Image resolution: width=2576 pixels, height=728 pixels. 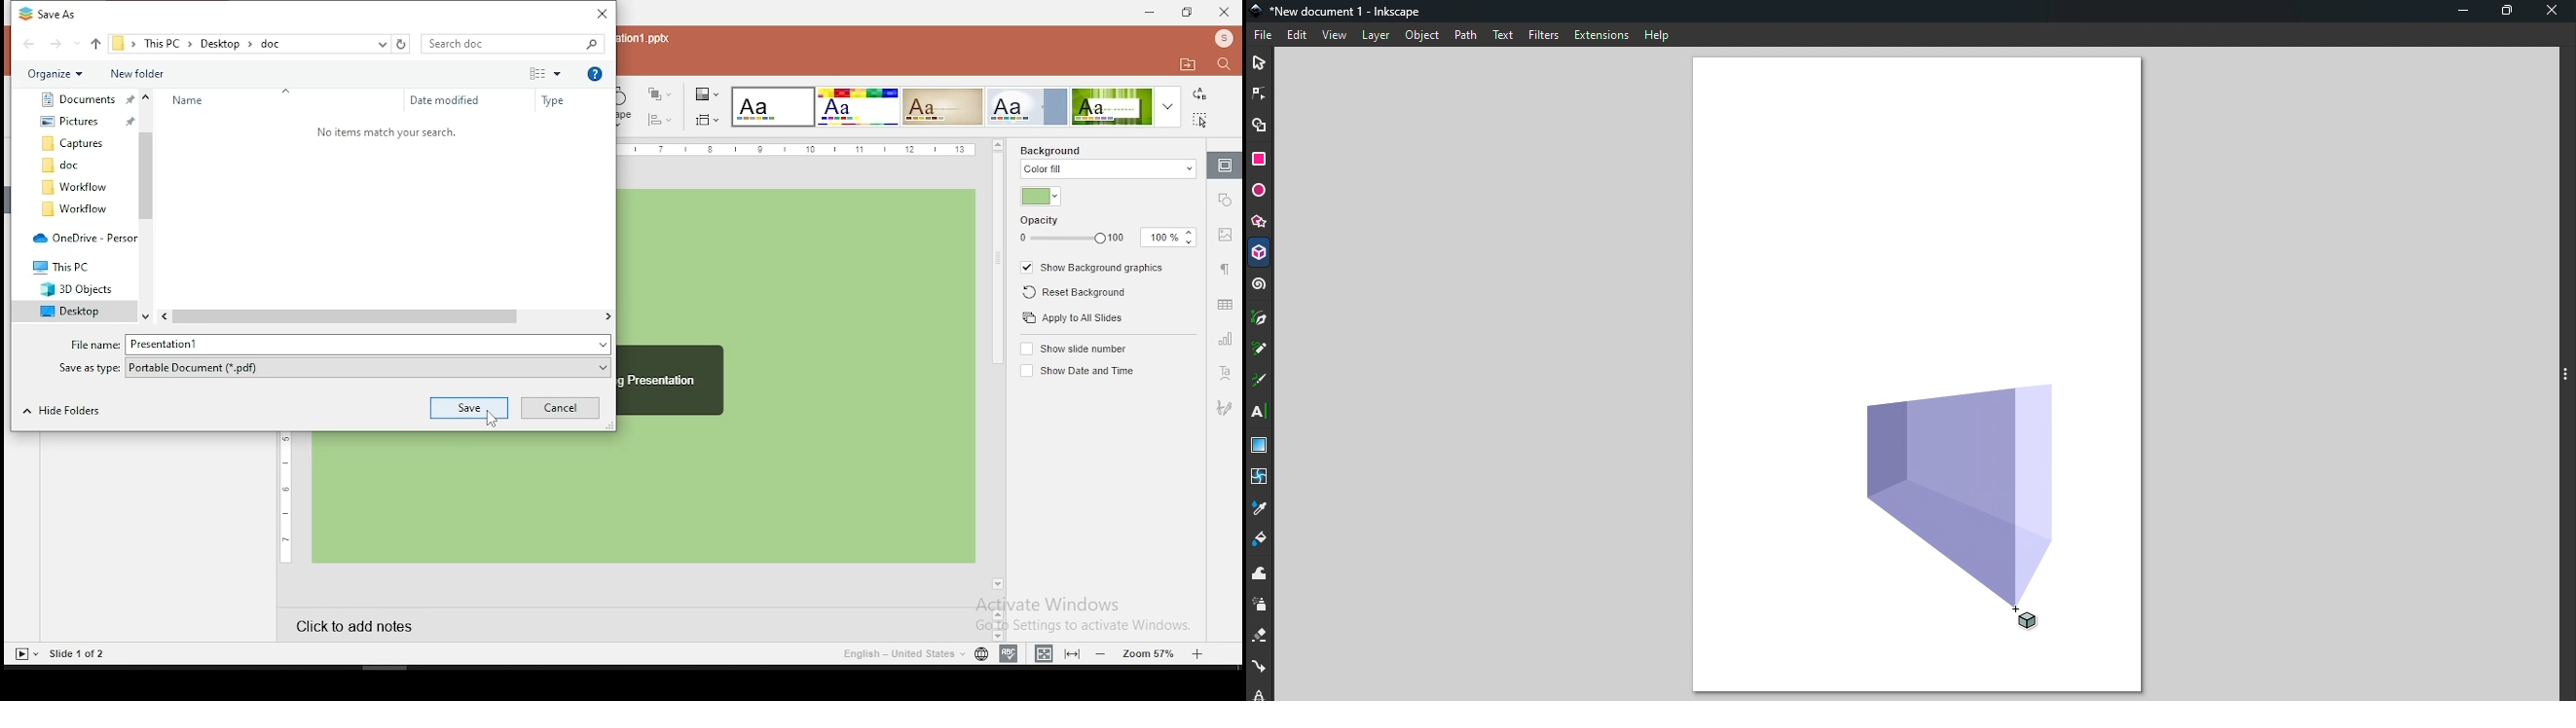 What do you see at coordinates (386, 316) in the screenshot?
I see `Horizontal scrollbar` at bounding box center [386, 316].